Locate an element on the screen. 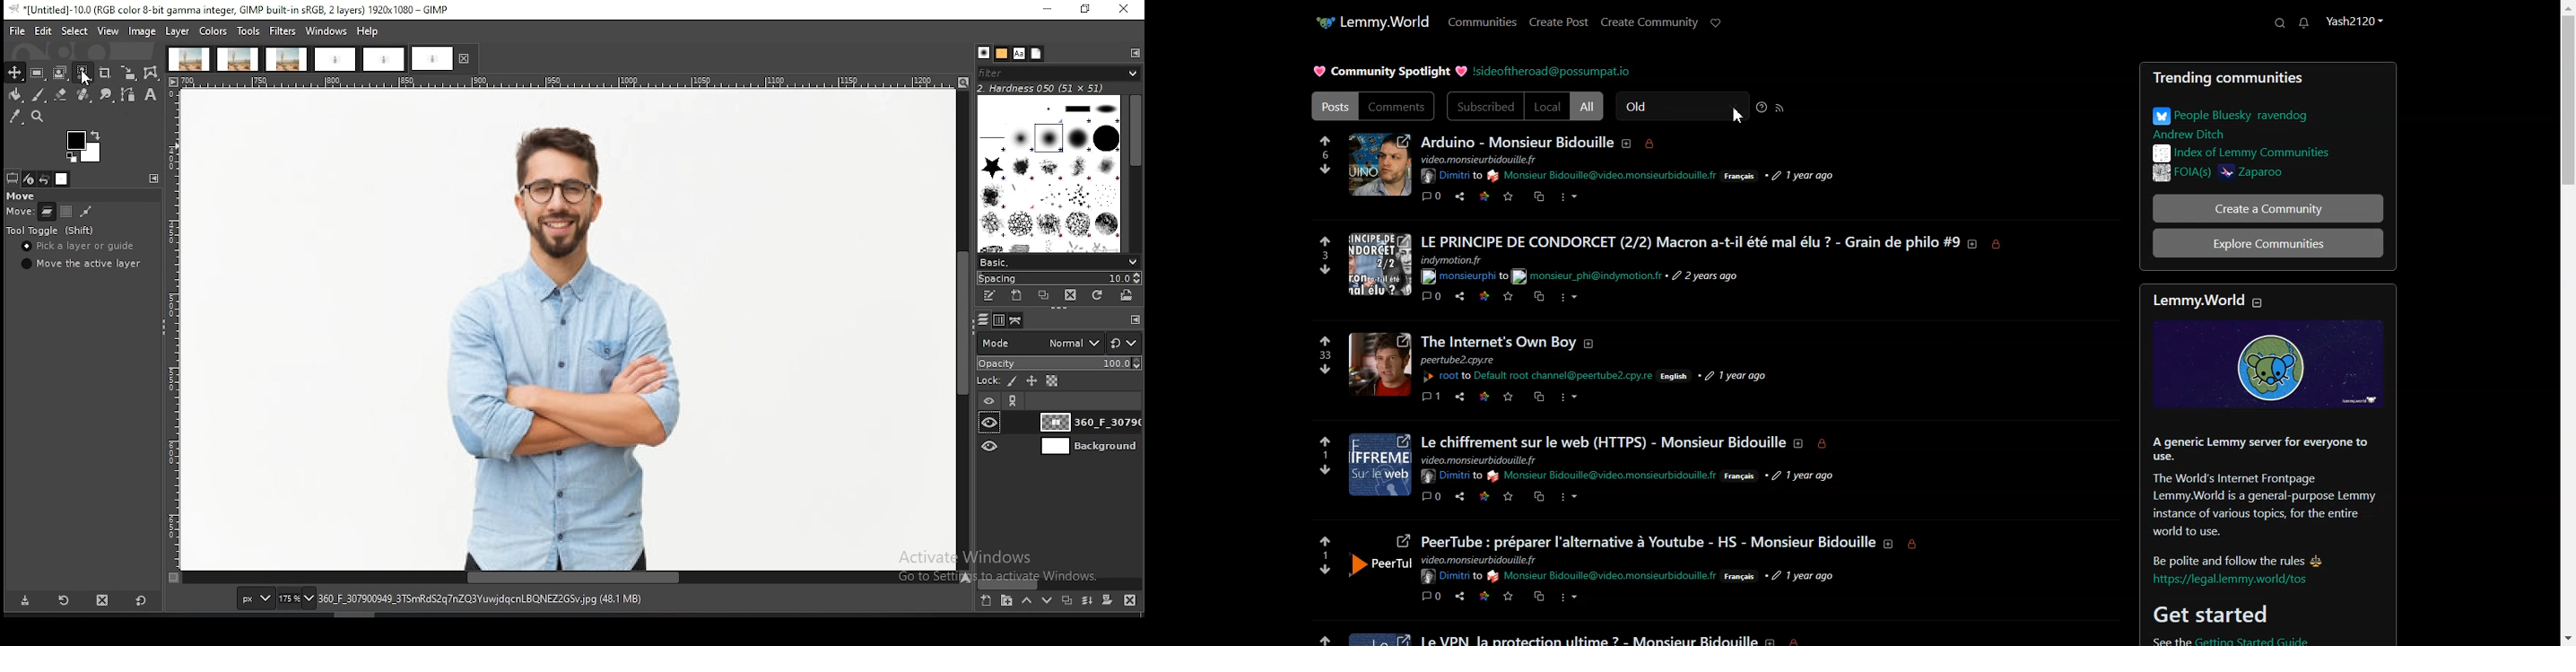 The width and height of the screenshot is (2576, 672). § LE PRINCIPE DE CONDORCE! (£/42) Macron a-t-1l ete mal elu 7 - Grain de philo #9 is located at coordinates (1691, 241).